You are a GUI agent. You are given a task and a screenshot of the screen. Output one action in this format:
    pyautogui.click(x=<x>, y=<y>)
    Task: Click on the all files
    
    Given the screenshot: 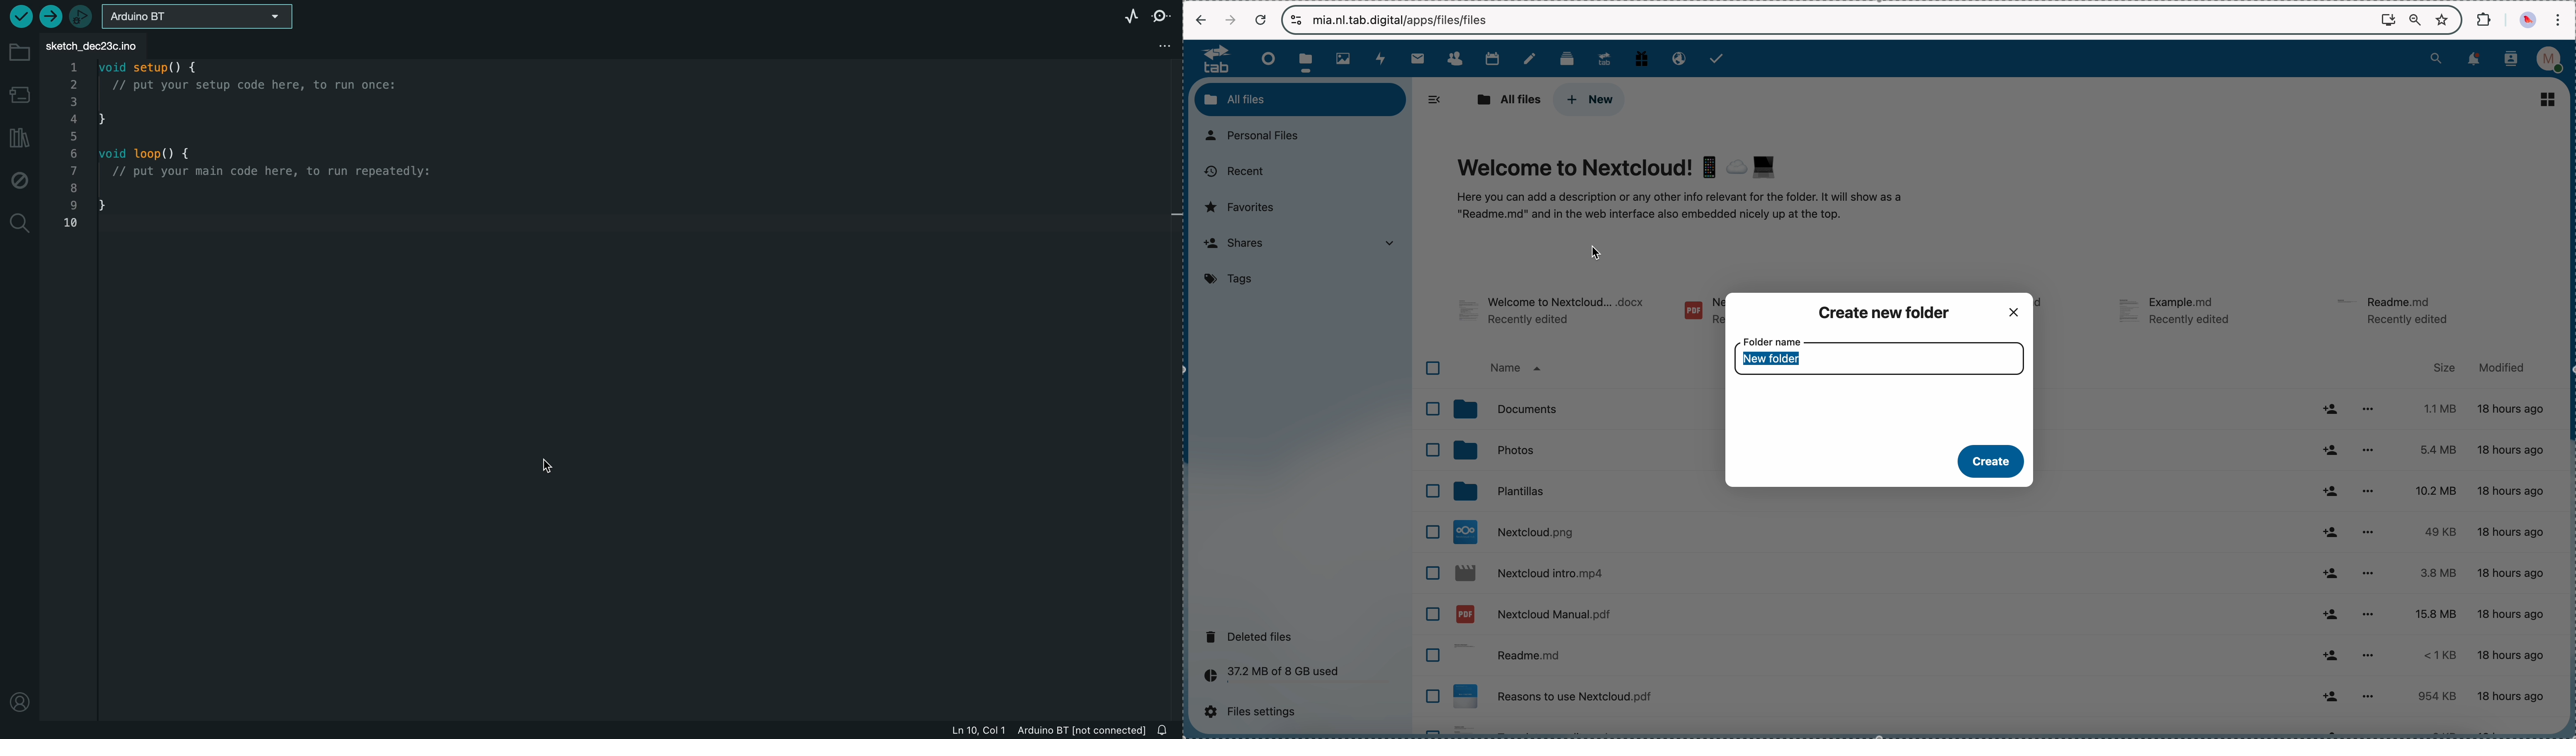 What is the action you would take?
    pyautogui.click(x=1300, y=99)
    